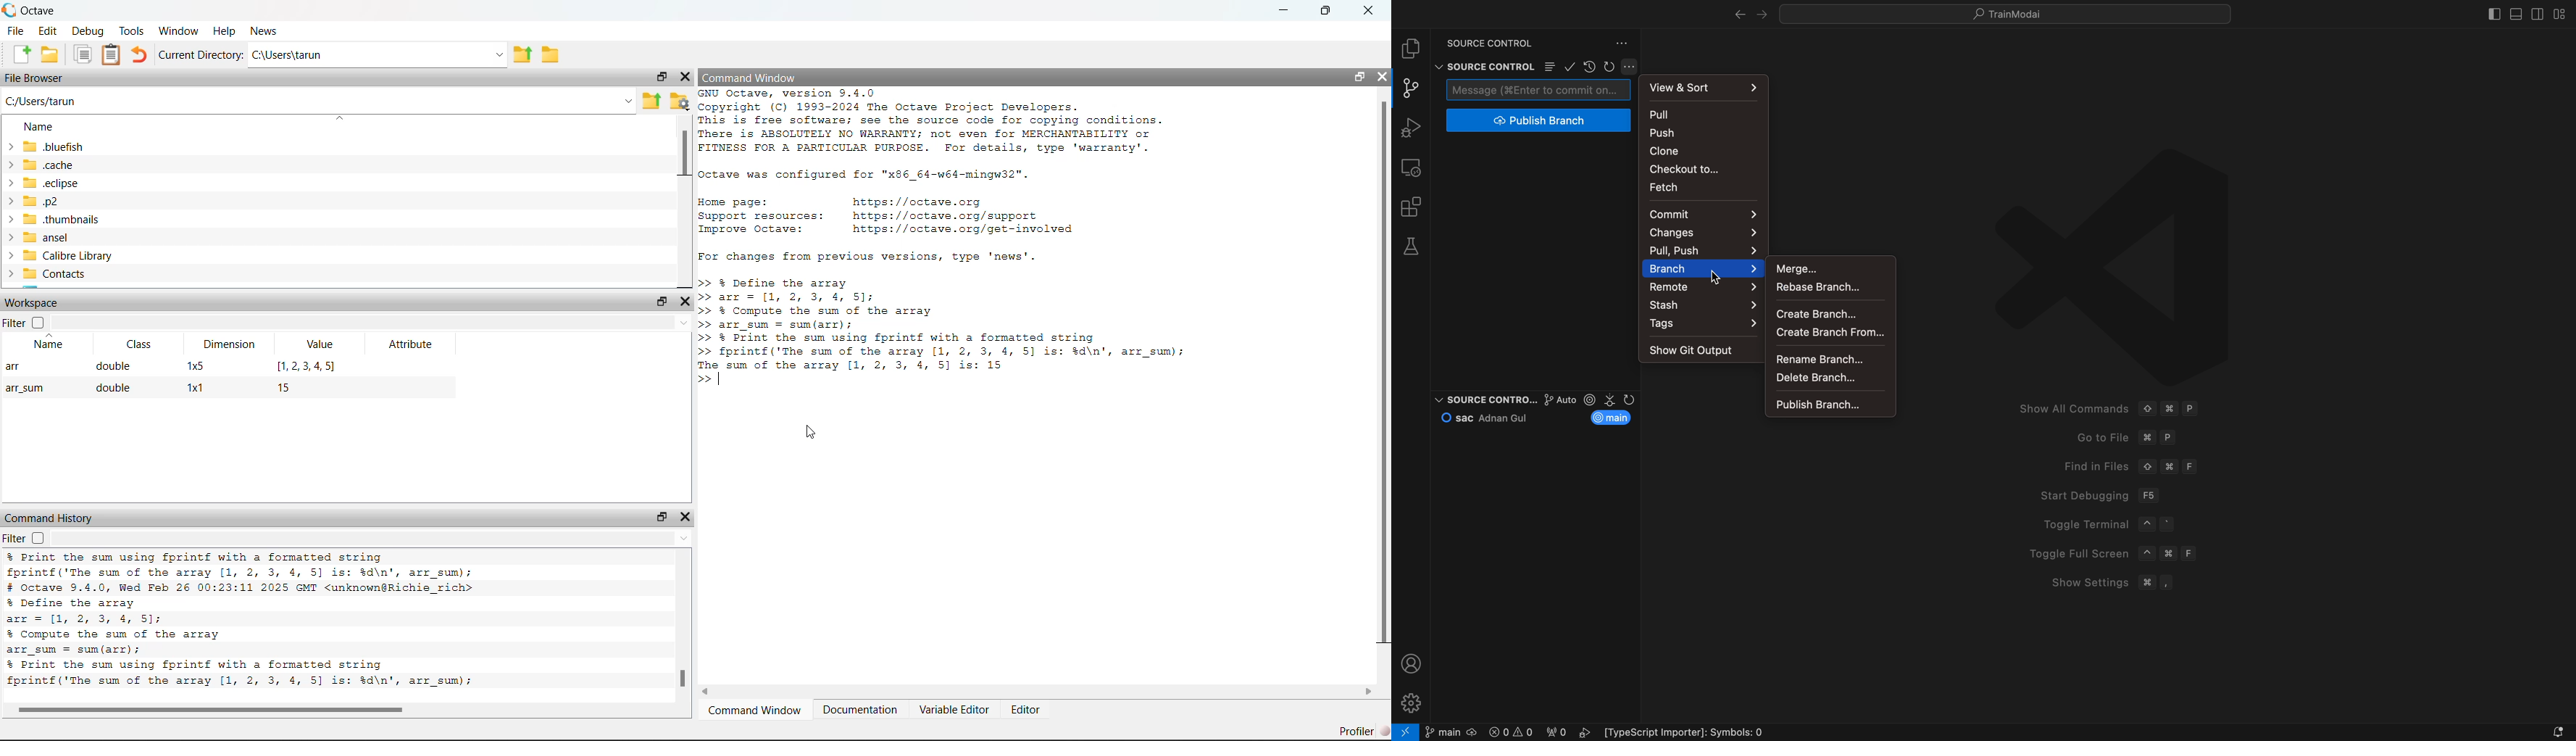  What do you see at coordinates (685, 302) in the screenshot?
I see `Close` at bounding box center [685, 302].